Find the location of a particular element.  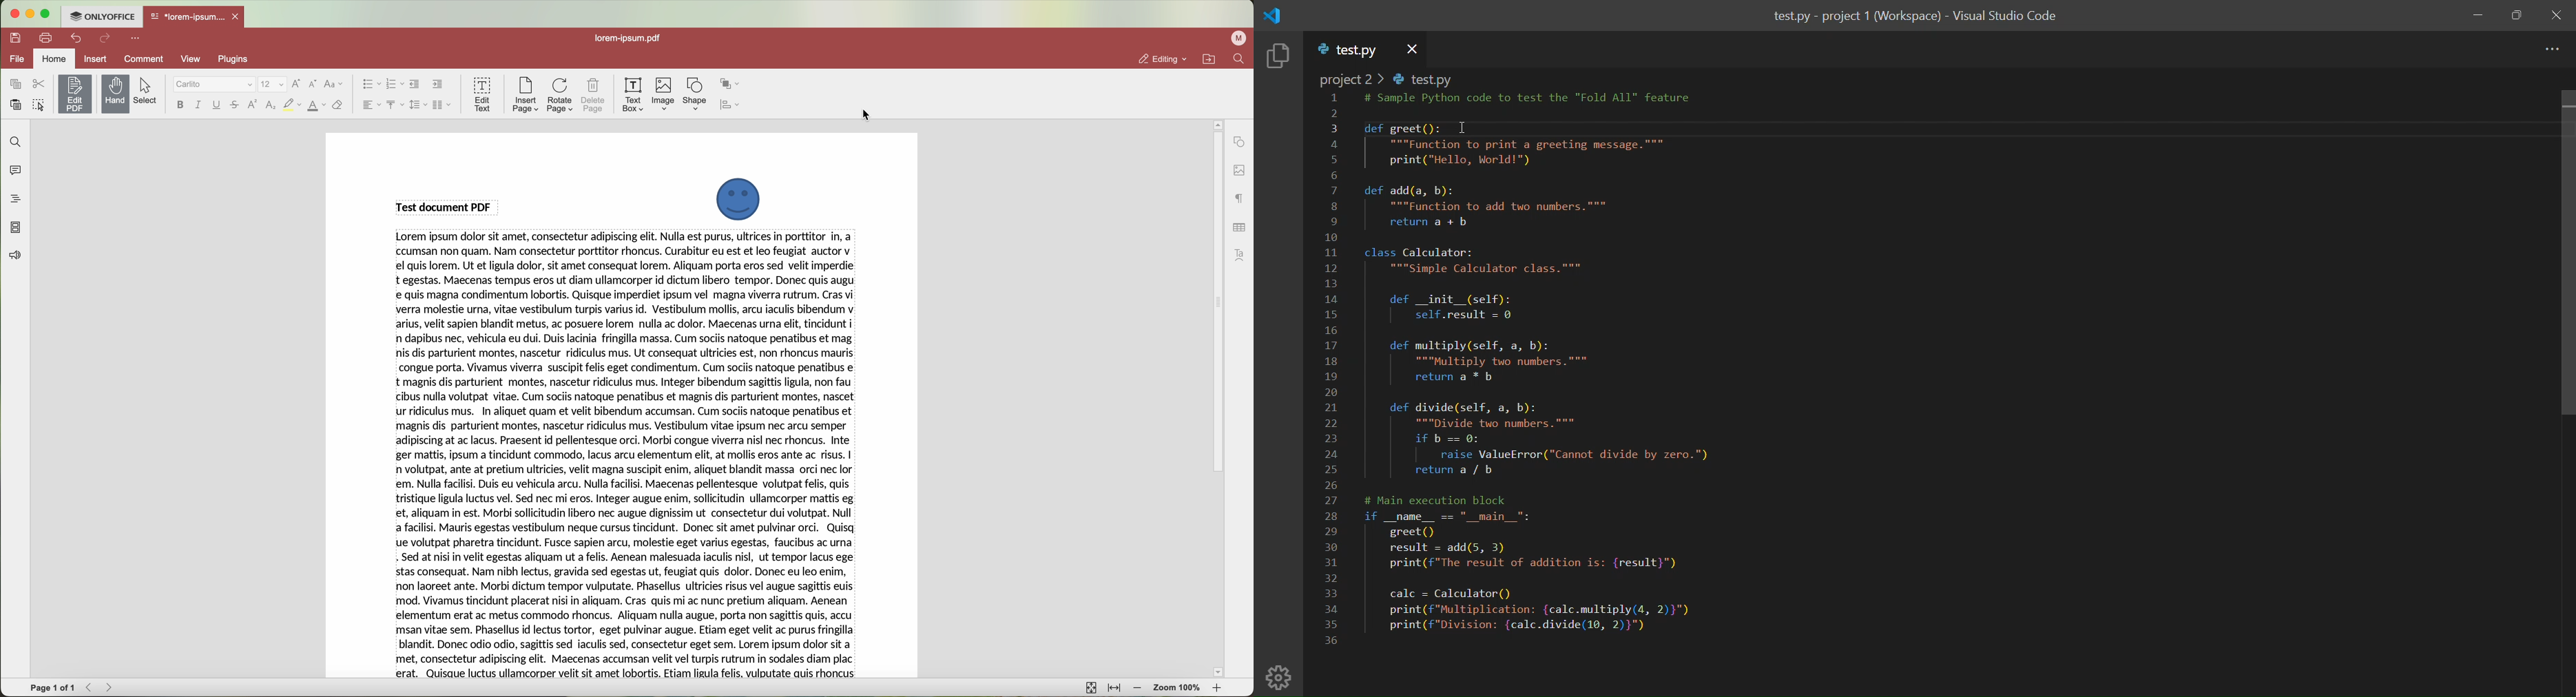

color font is located at coordinates (316, 106).